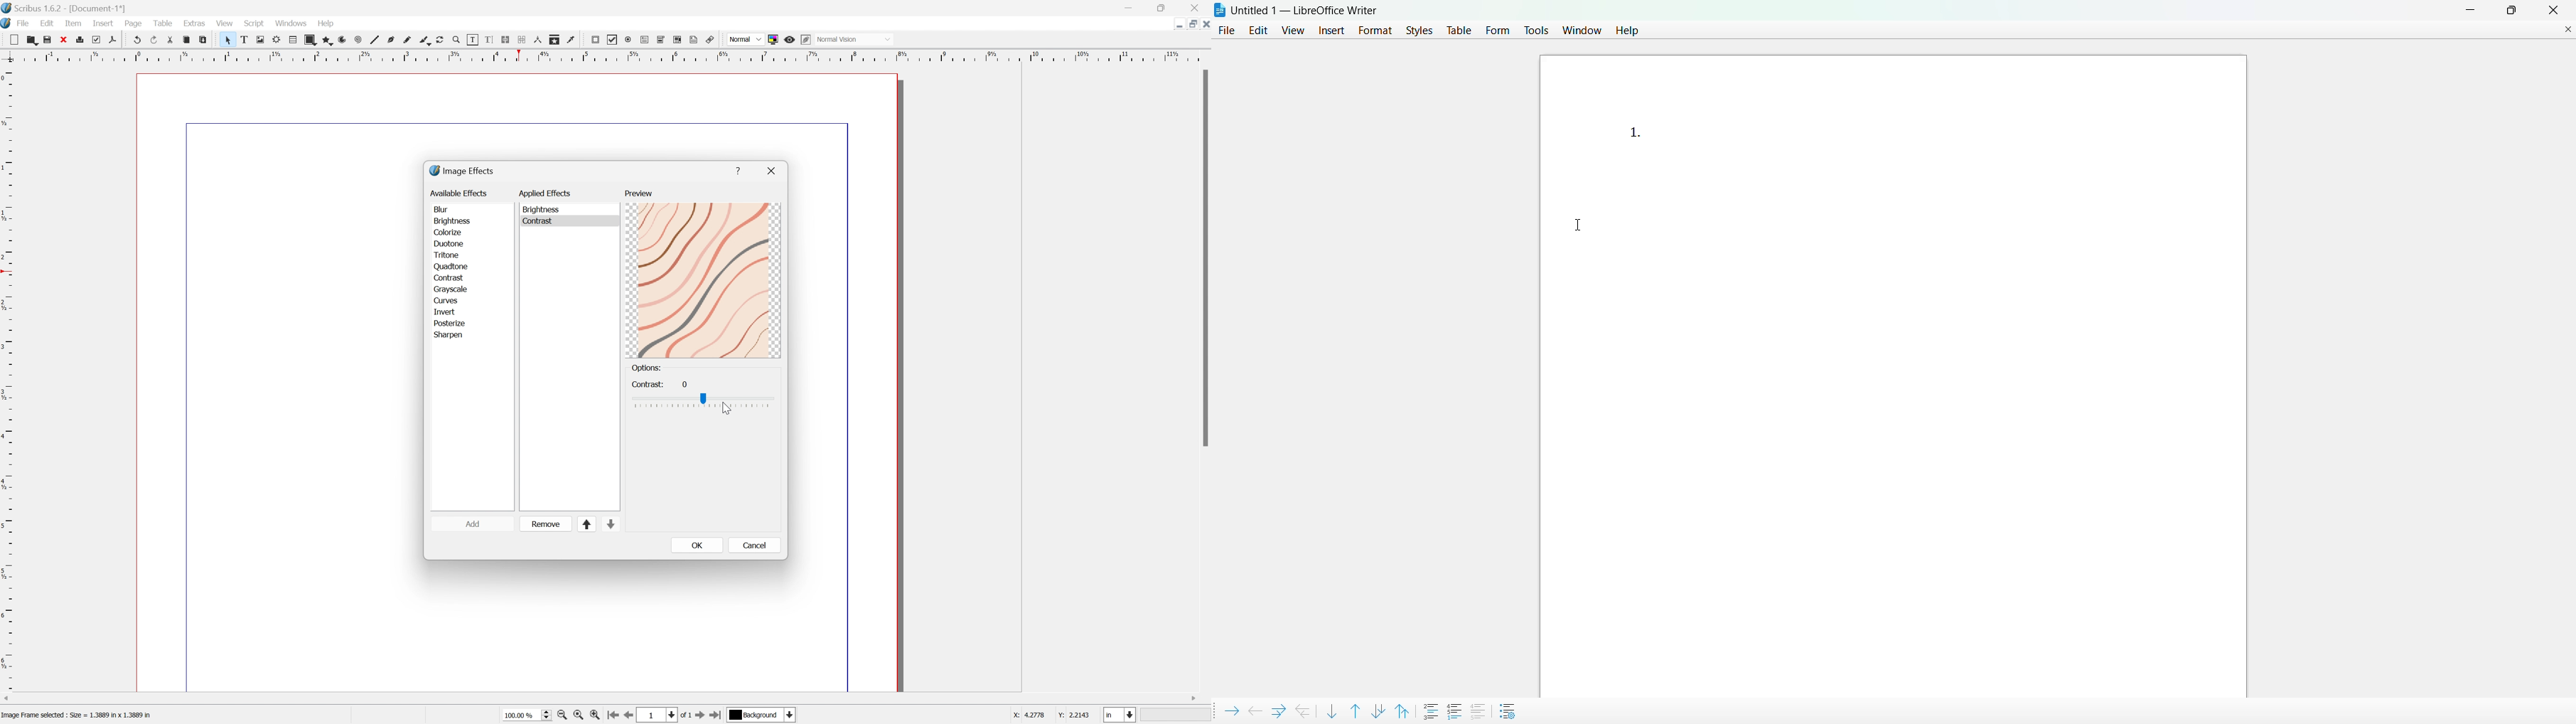  What do you see at coordinates (1308, 11) in the screenshot?
I see `Untitled 1 - LibreOffice Writer` at bounding box center [1308, 11].